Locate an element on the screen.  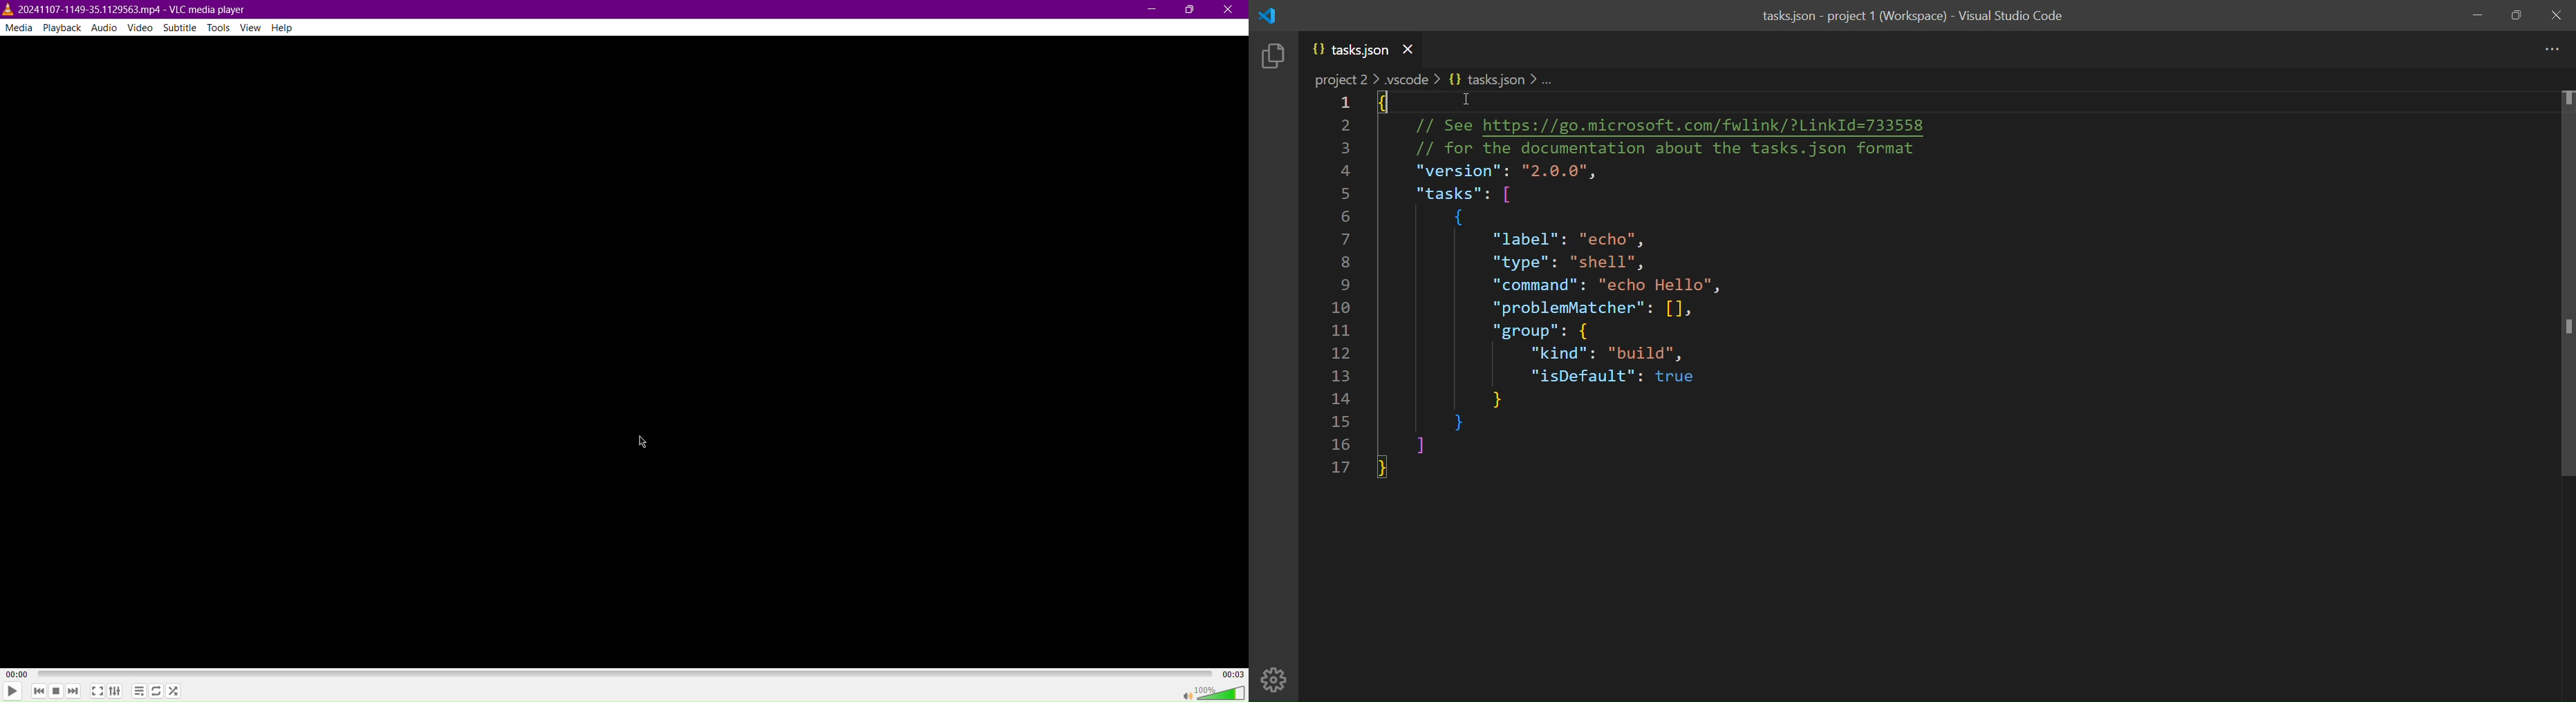
close current file is located at coordinates (1408, 48).